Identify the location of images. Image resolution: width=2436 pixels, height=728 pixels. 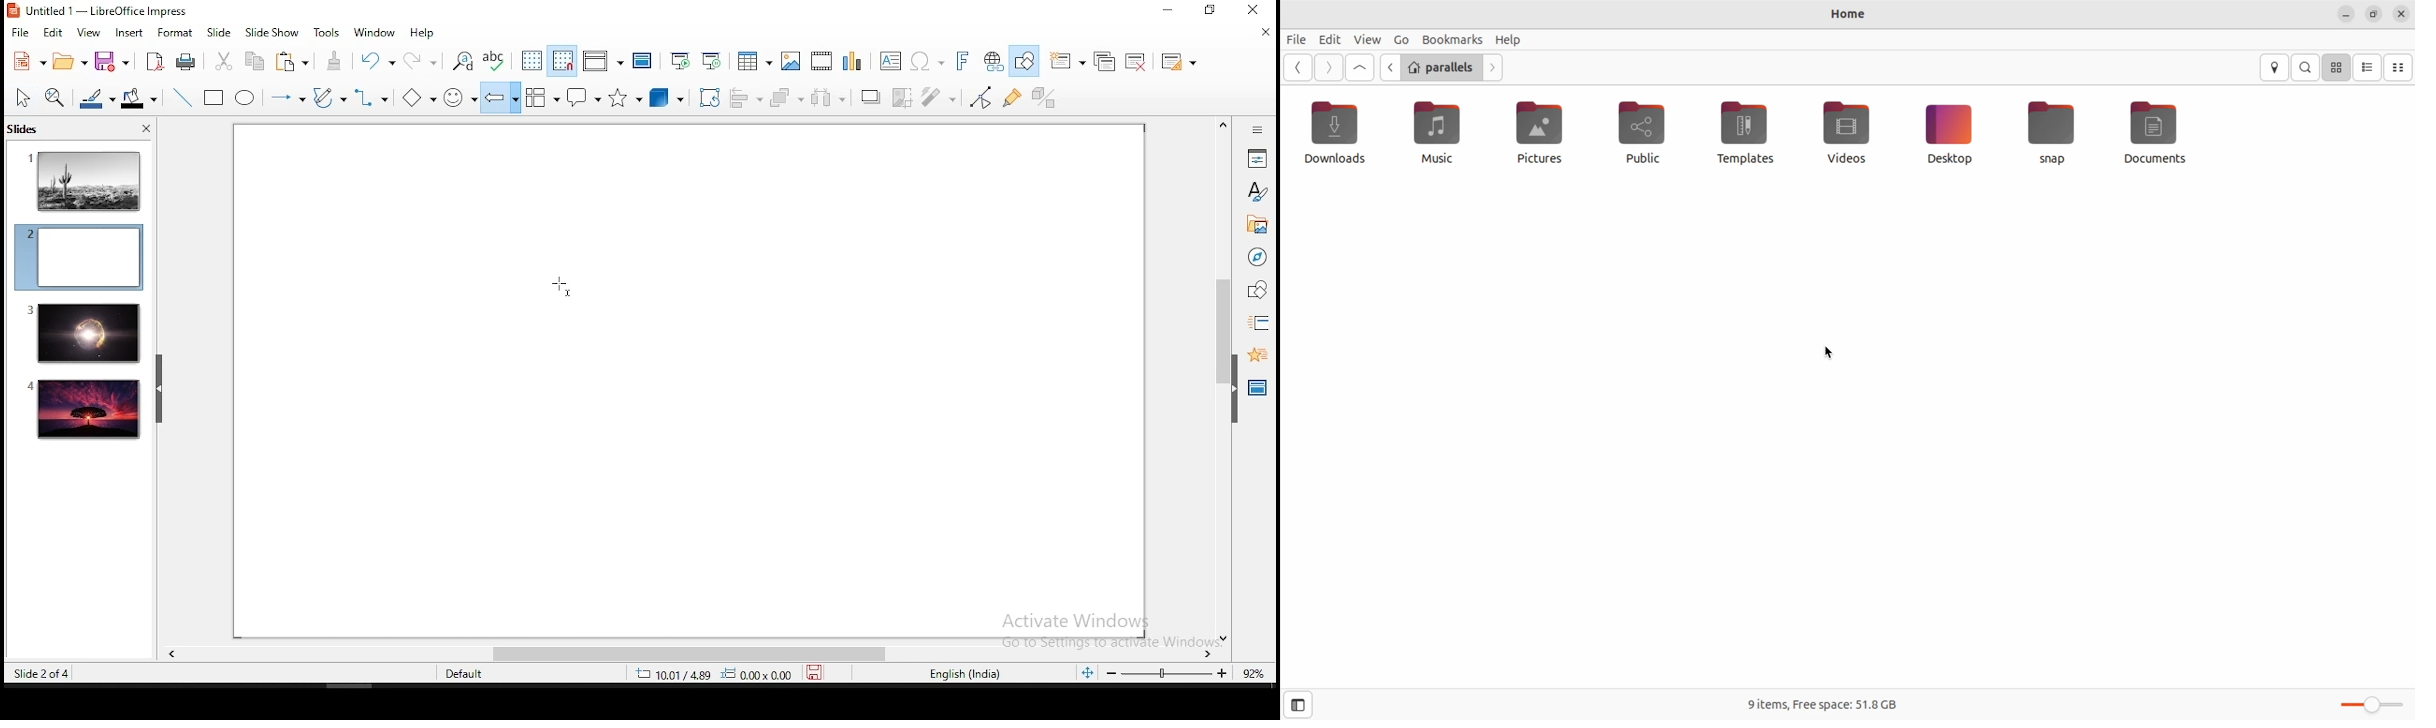
(787, 61).